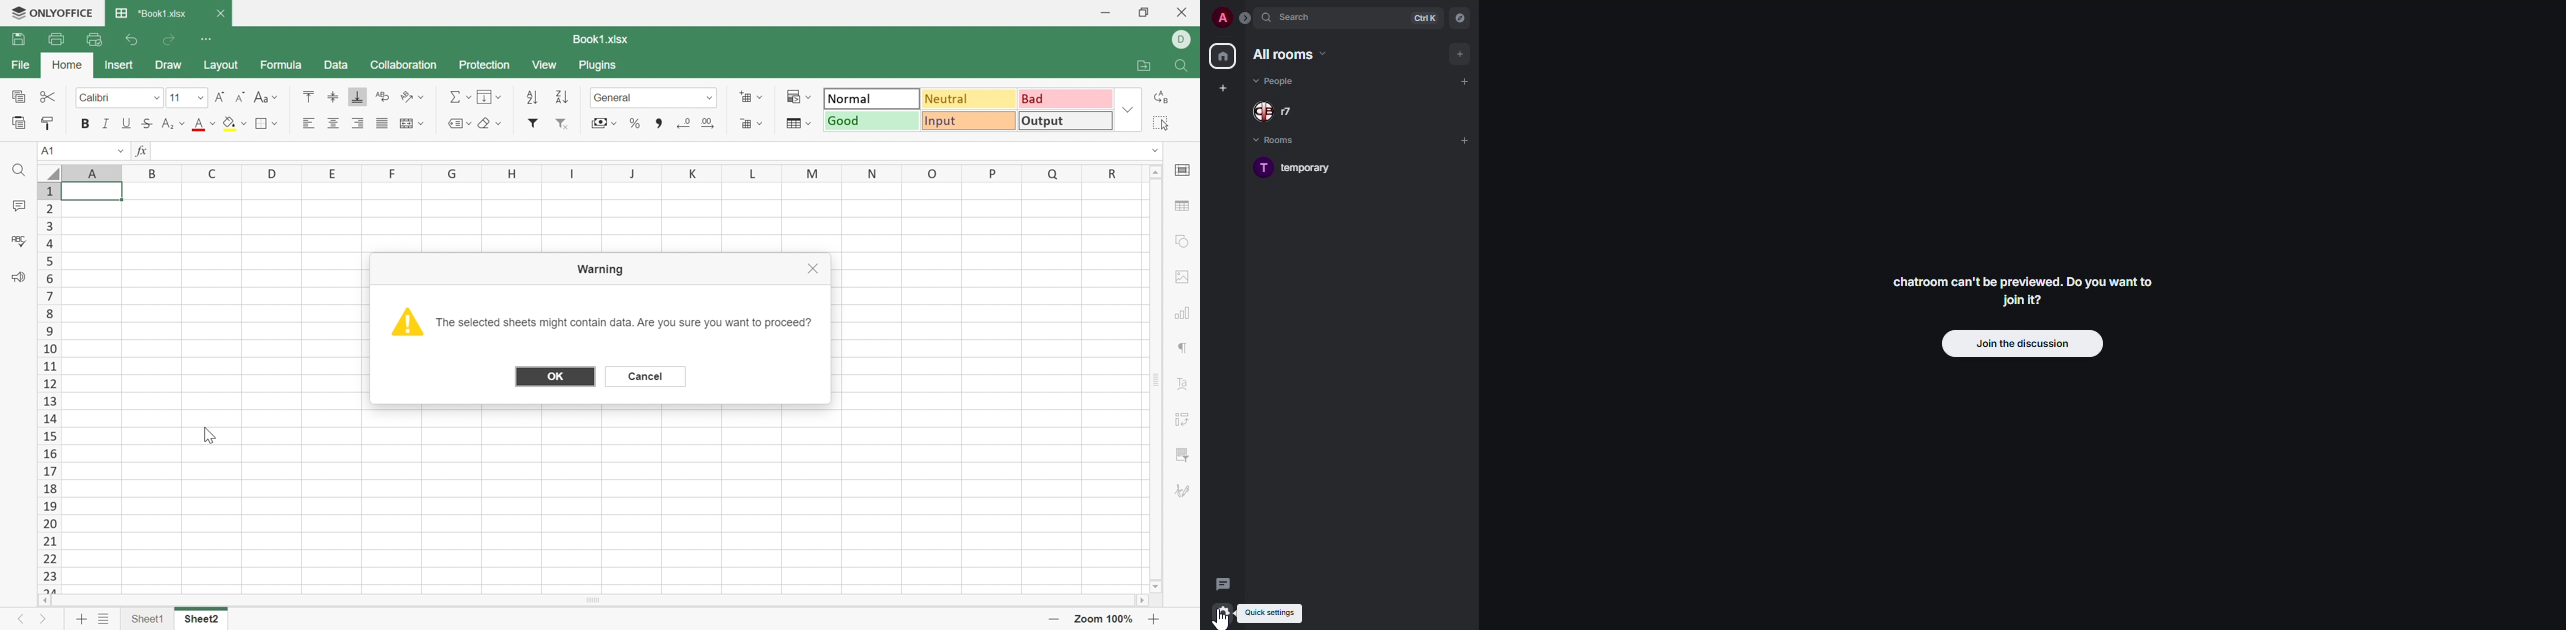 This screenshot has width=2576, height=644. I want to click on Scroll Right, so click(1139, 600).